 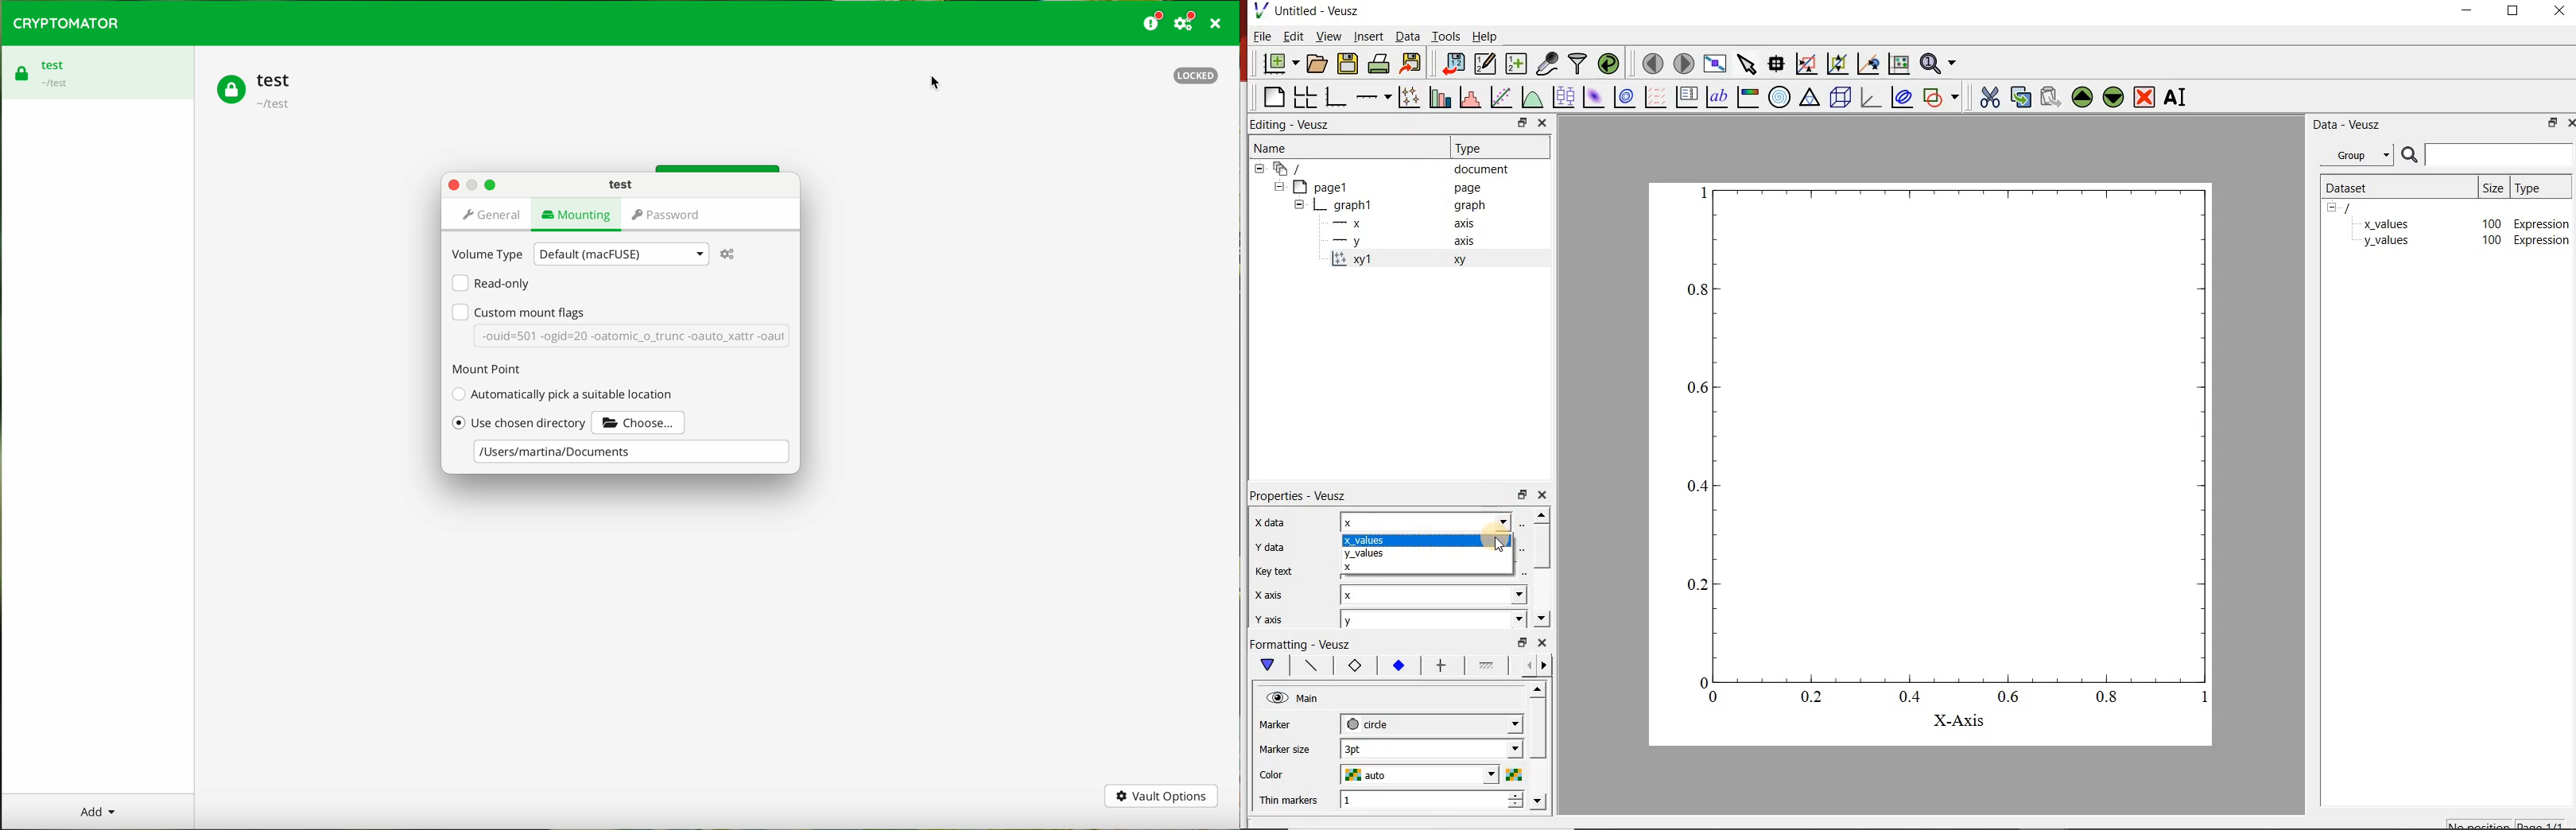 I want to click on open document, so click(x=1318, y=63).